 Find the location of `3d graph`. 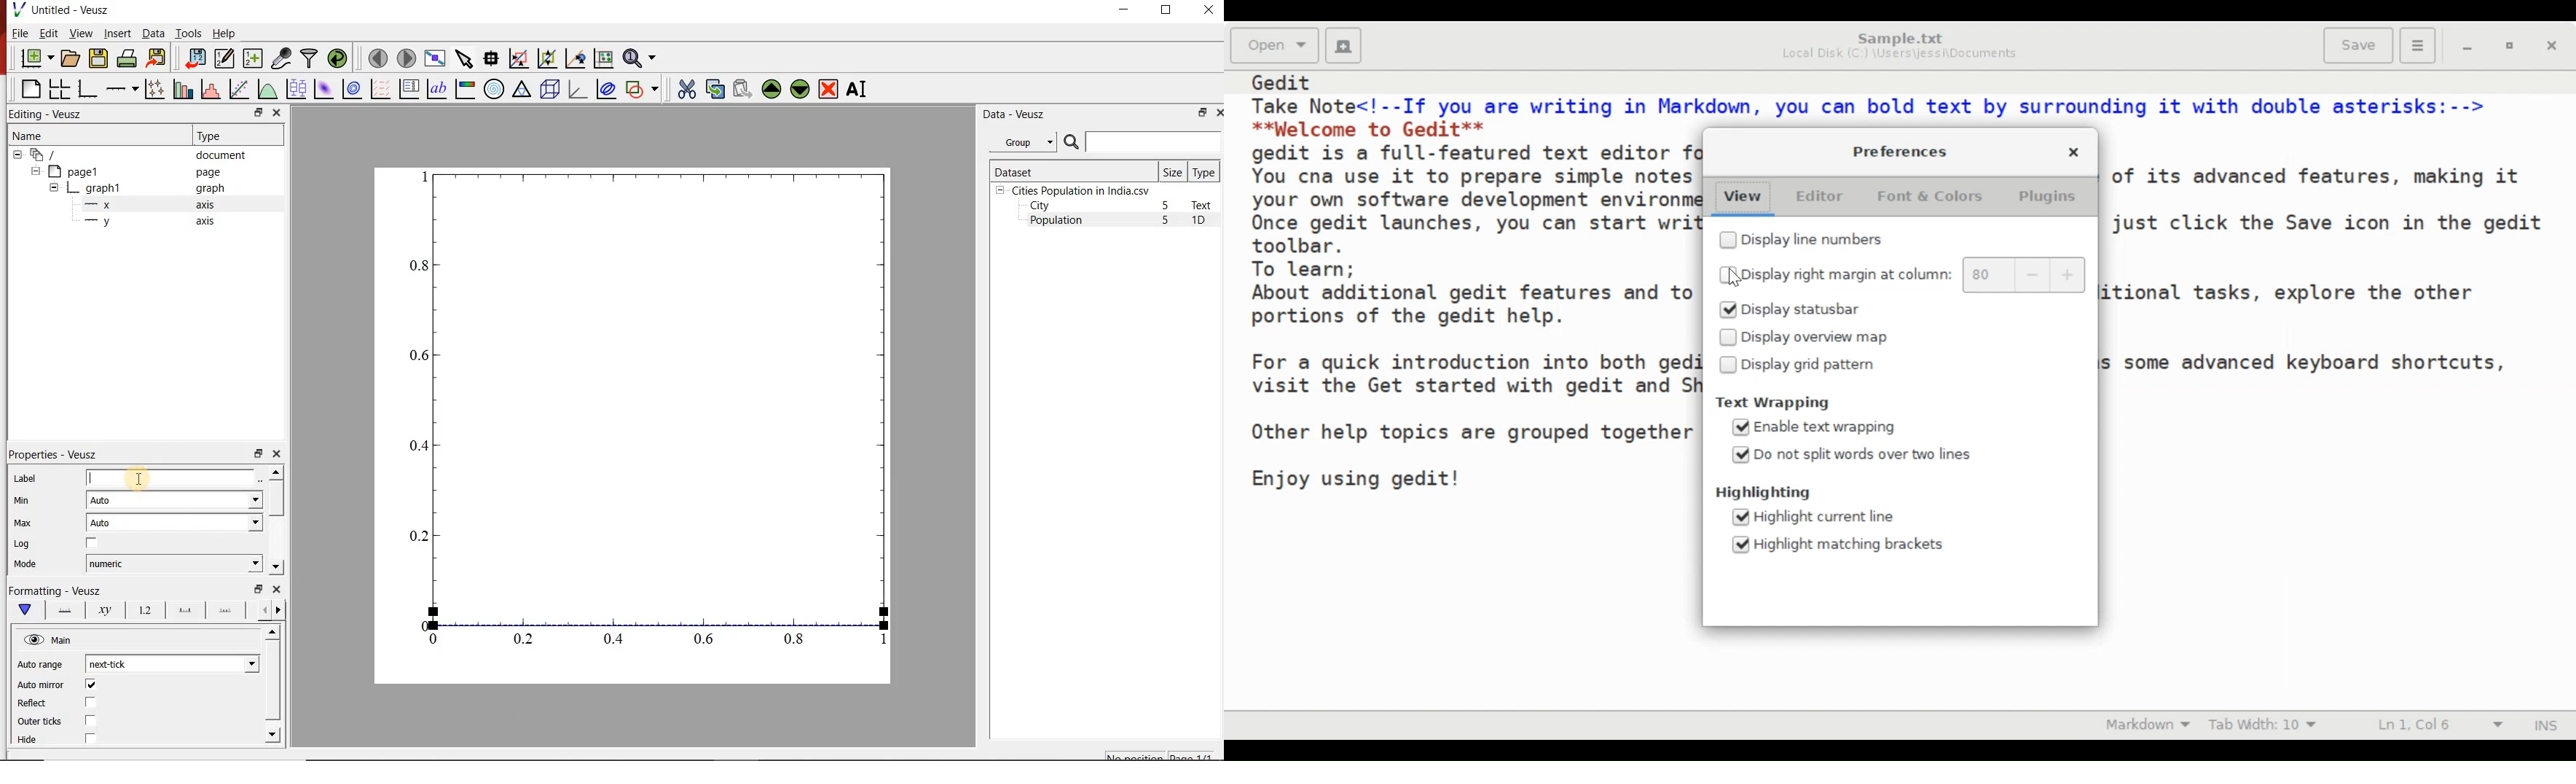

3d graph is located at coordinates (576, 89).